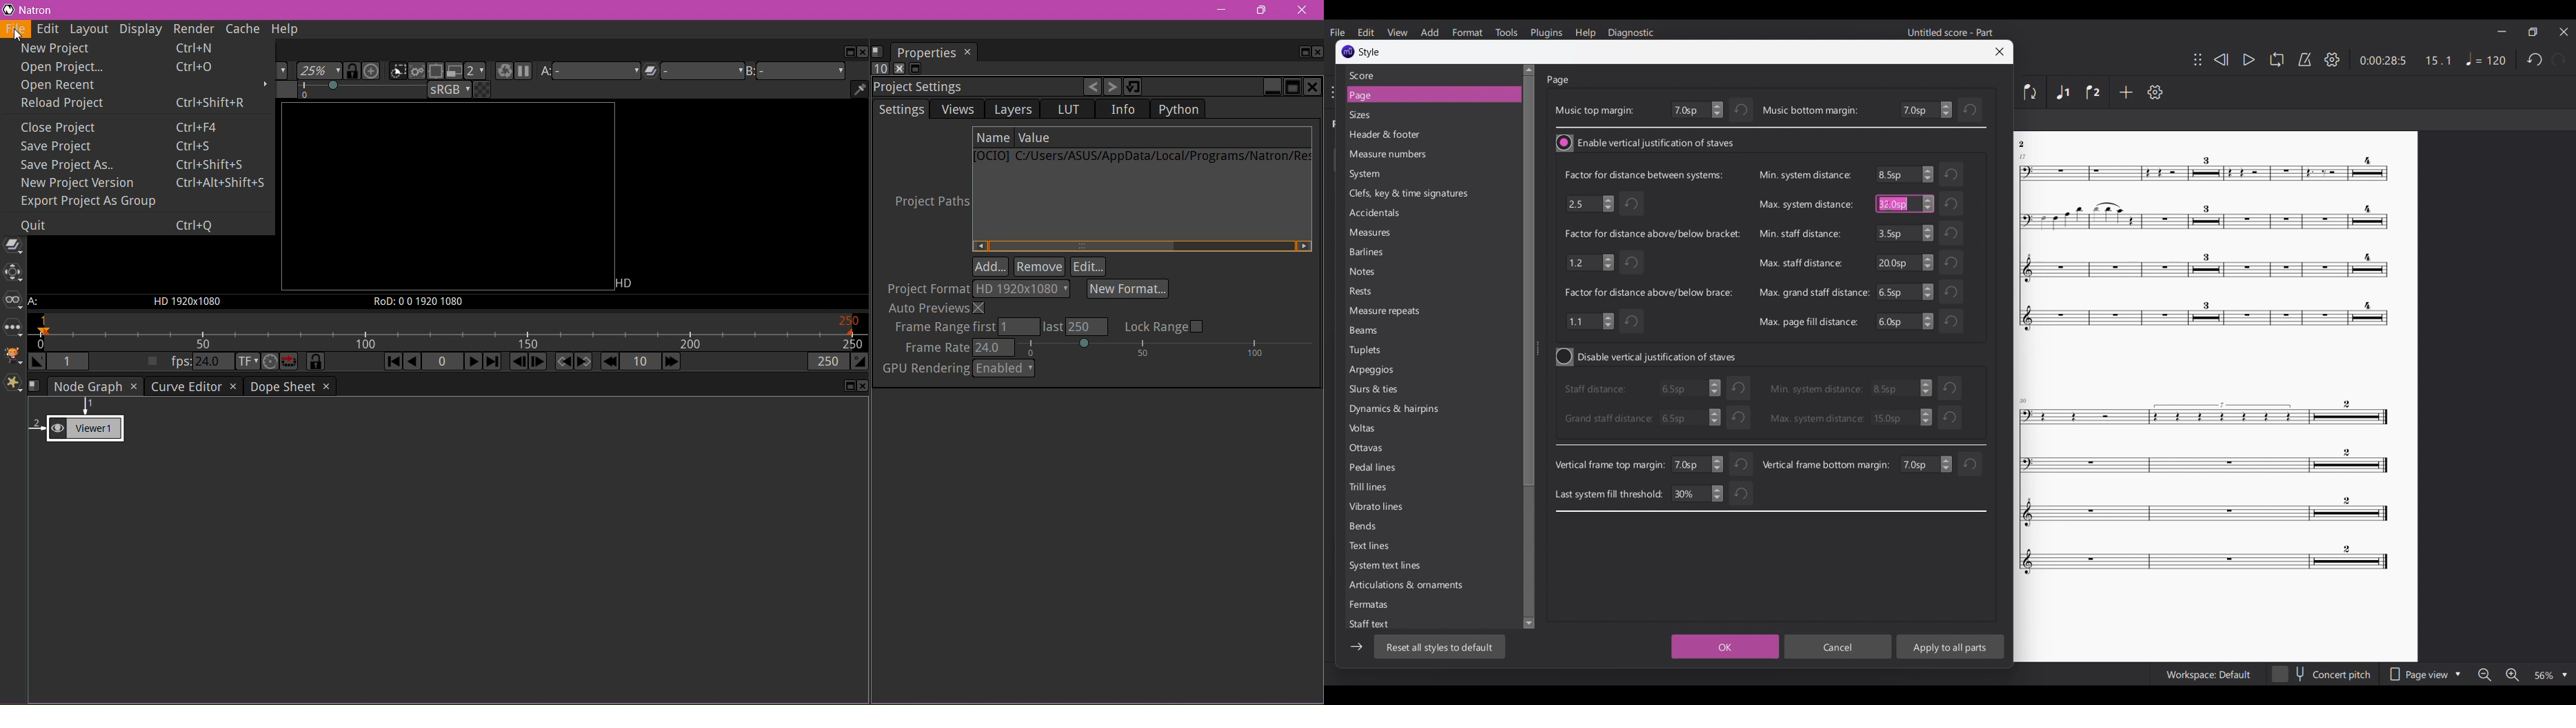 The image size is (2576, 728). What do you see at coordinates (2547, 59) in the screenshot?
I see `Redo and undo` at bounding box center [2547, 59].